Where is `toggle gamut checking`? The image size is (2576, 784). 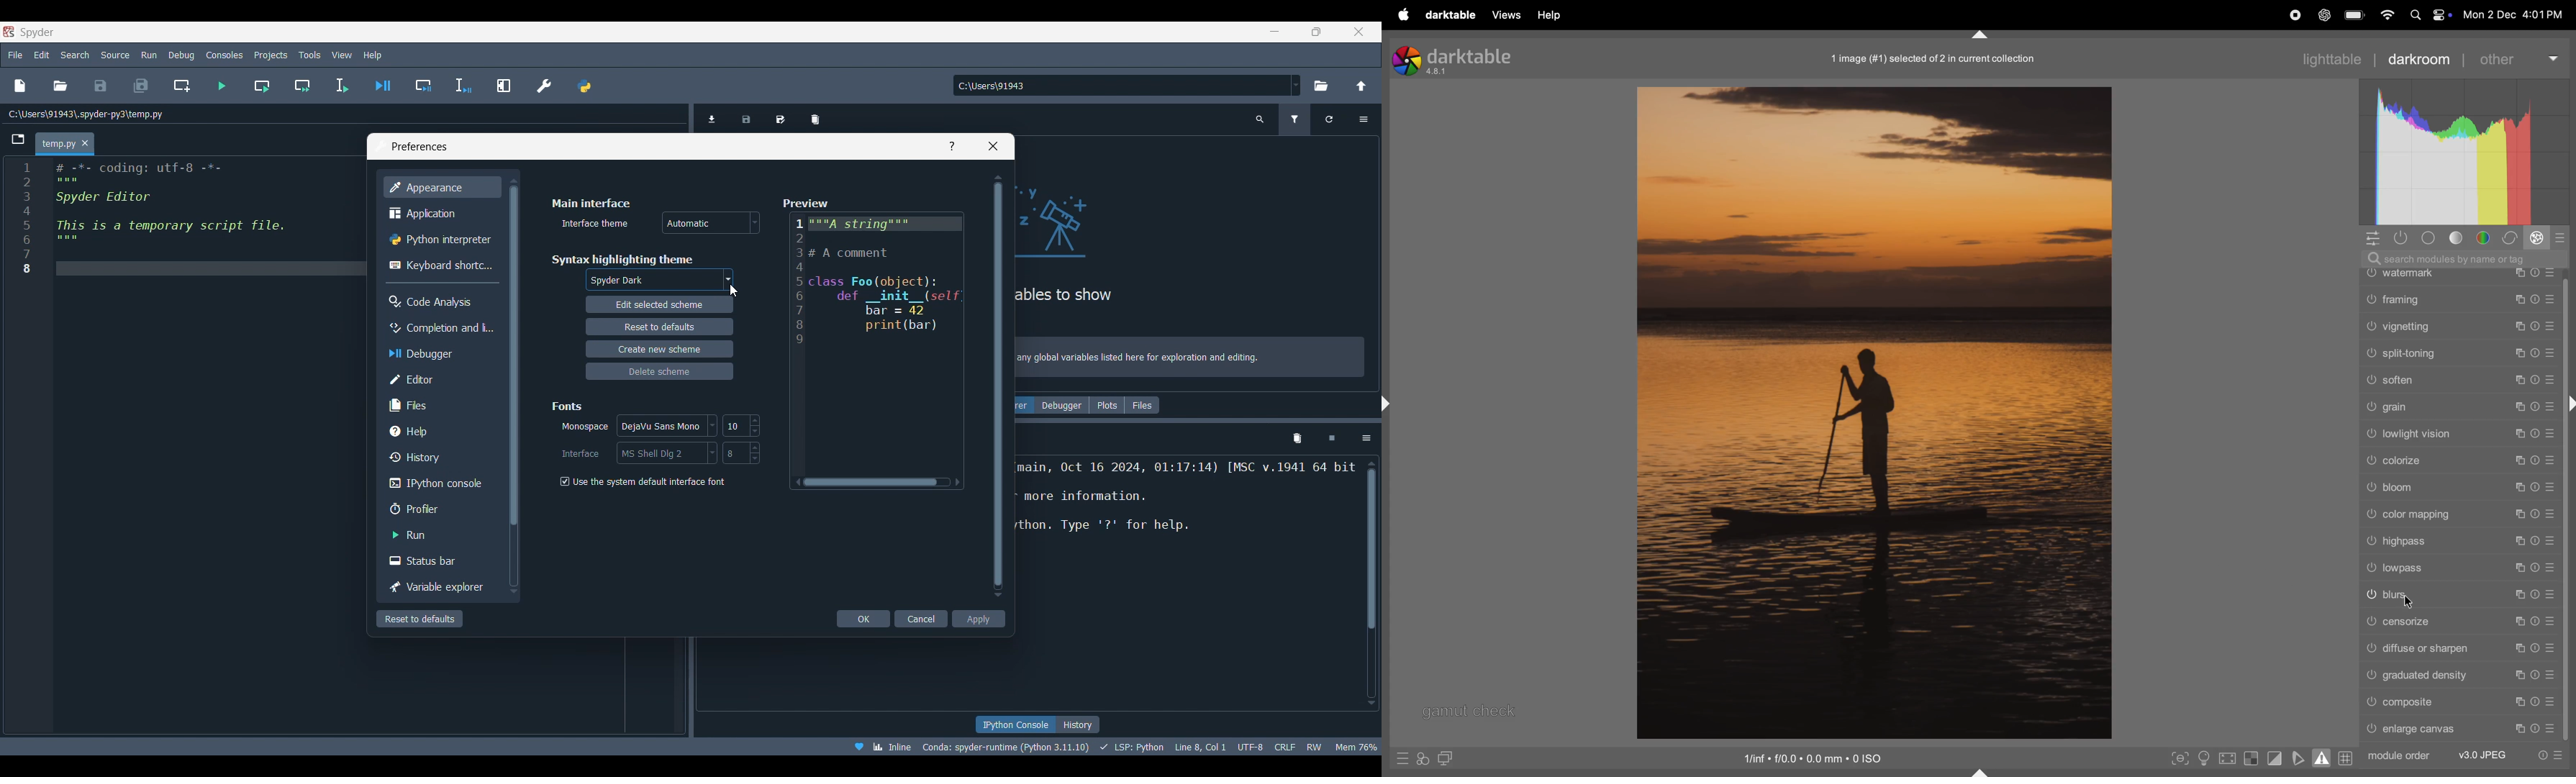 toggle gamut checking is located at coordinates (2323, 757).